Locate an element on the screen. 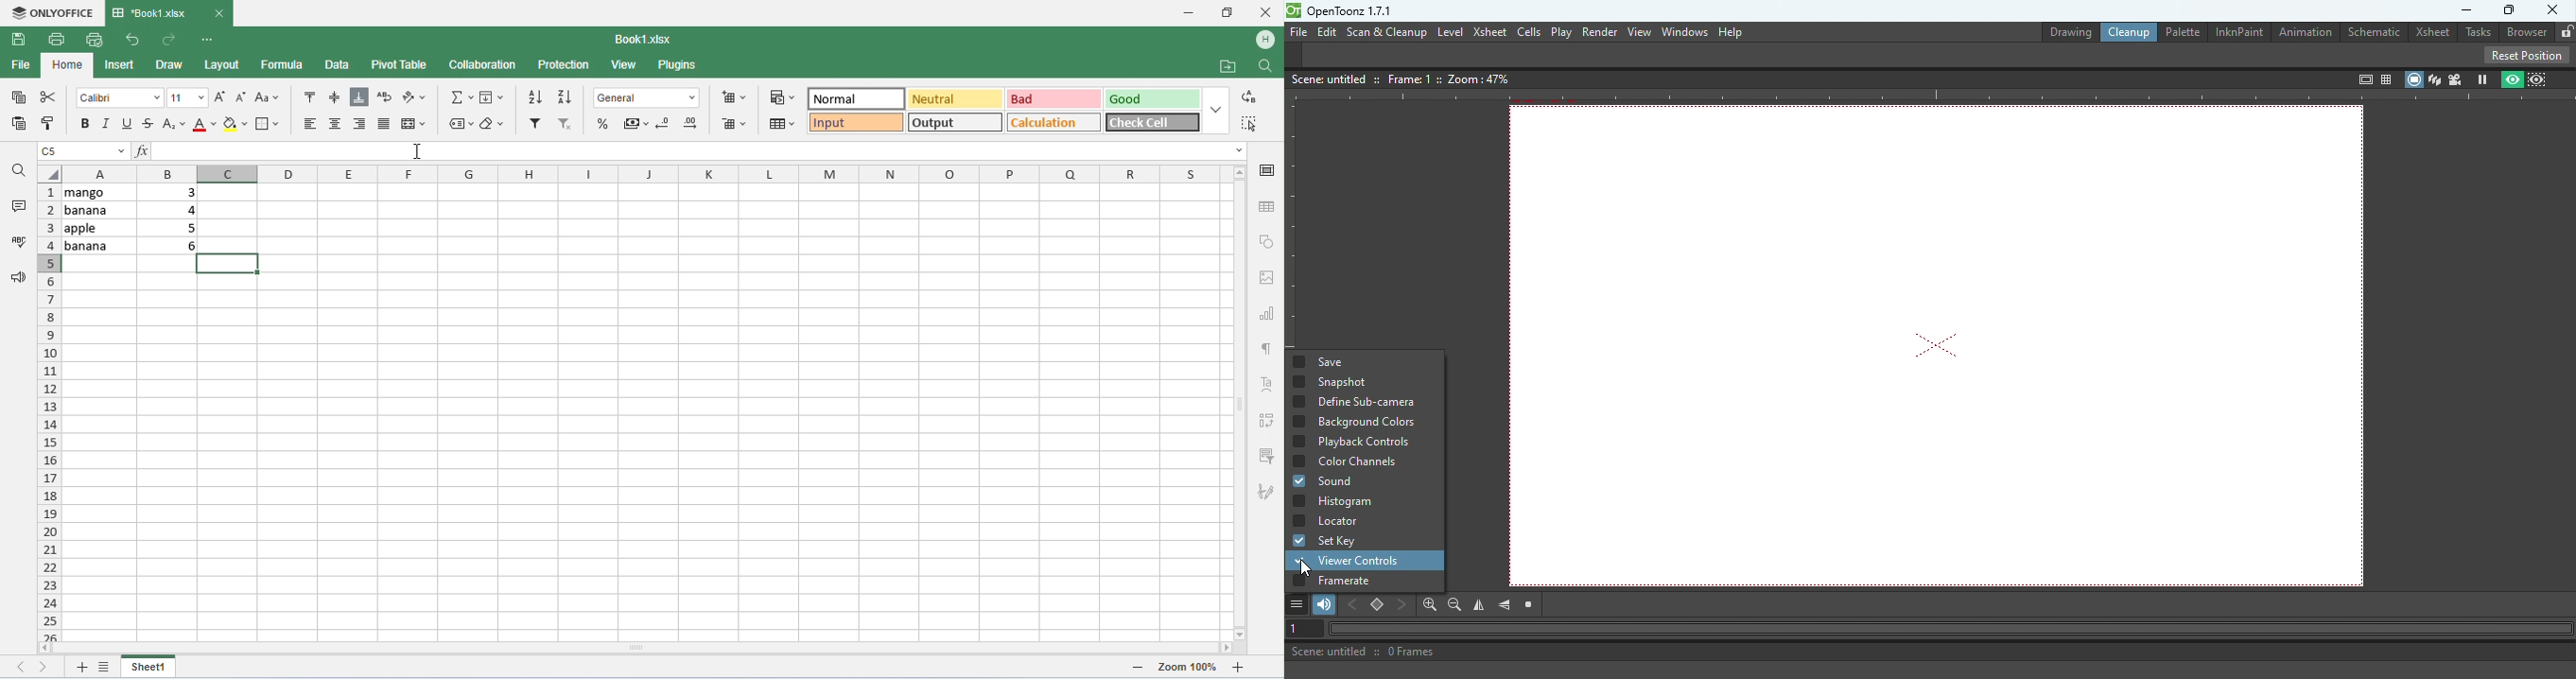 This screenshot has height=700, width=2576. close is located at coordinates (219, 13).